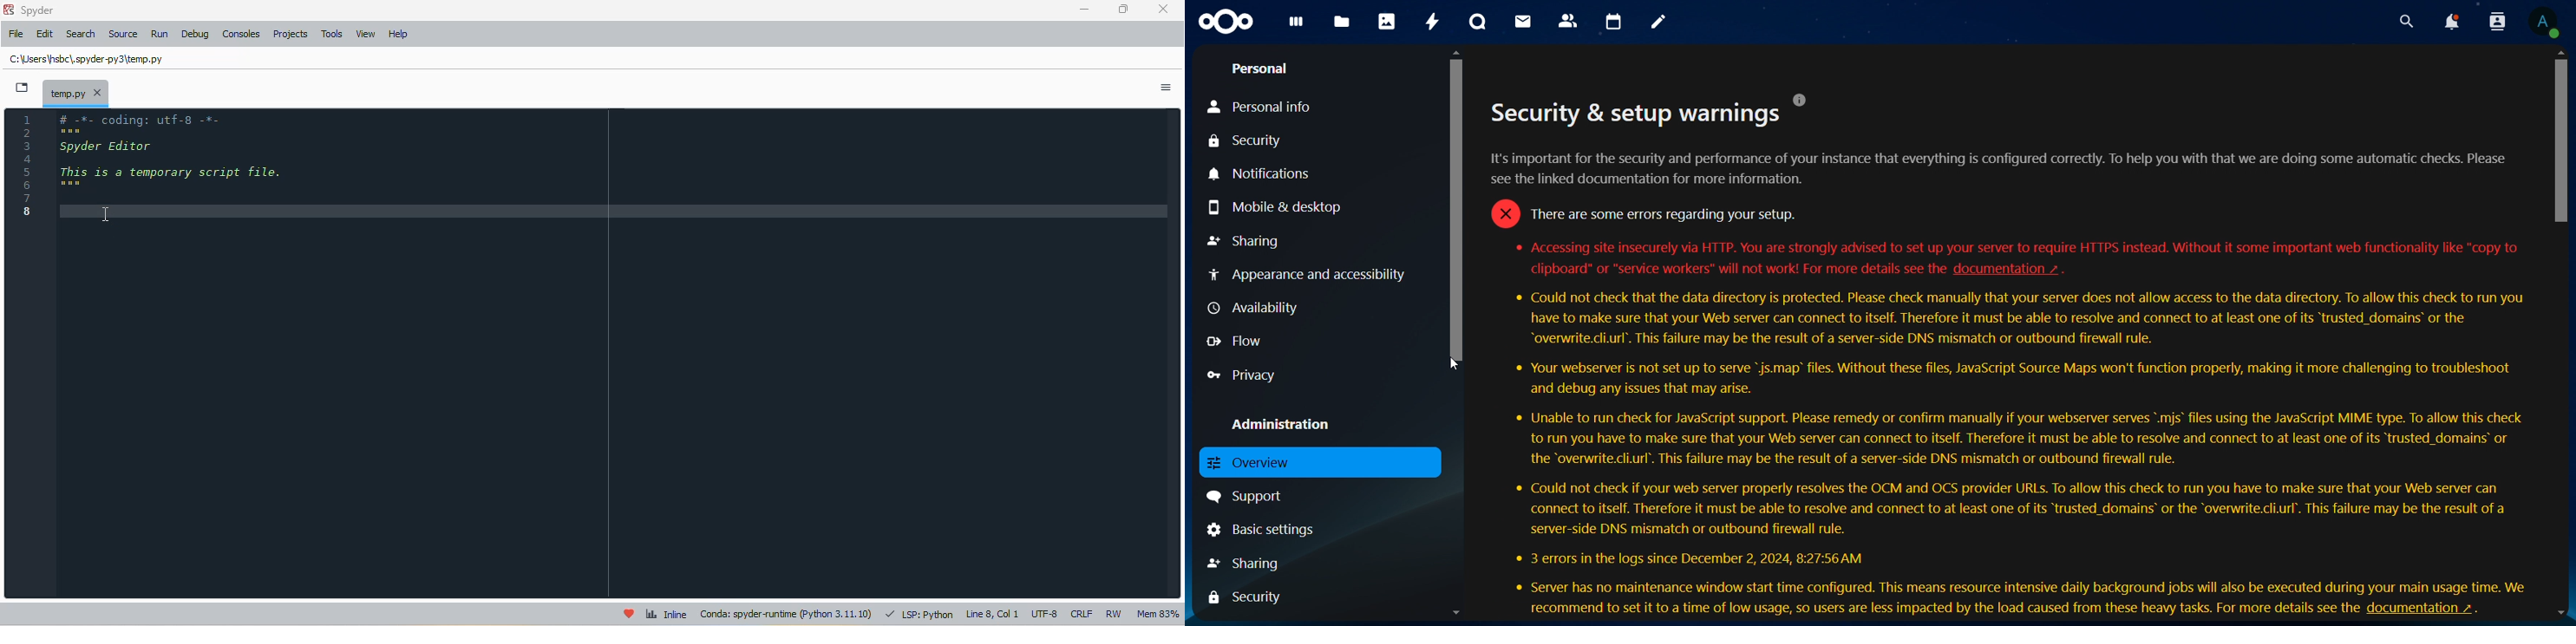 The height and width of the screenshot is (644, 2576). I want to click on cursor, so click(1454, 362).